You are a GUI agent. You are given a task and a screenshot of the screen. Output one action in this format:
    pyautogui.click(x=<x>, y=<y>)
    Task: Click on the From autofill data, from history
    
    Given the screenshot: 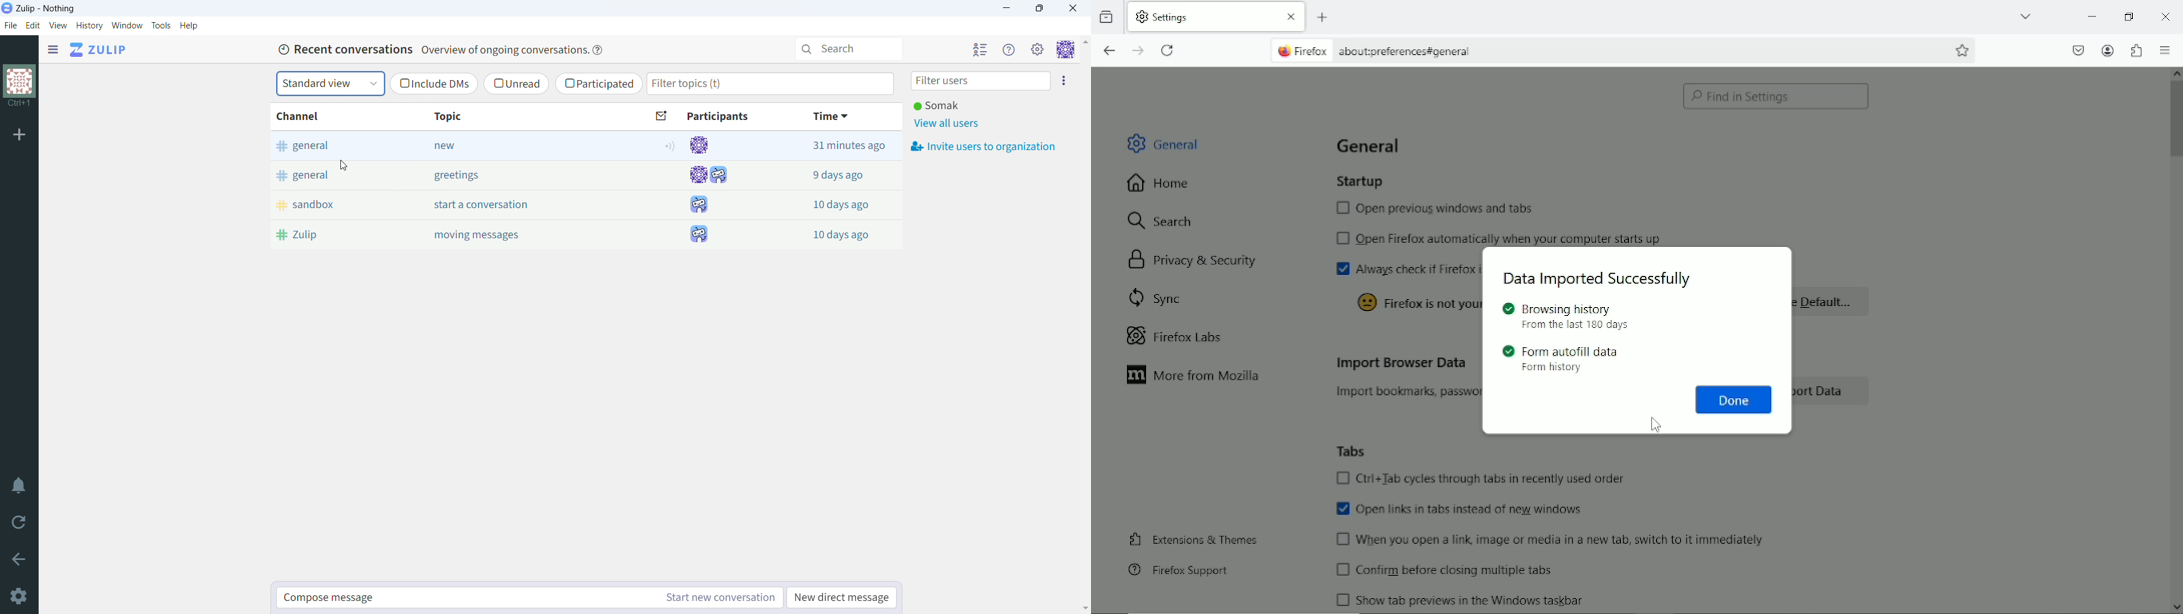 What is the action you would take?
    pyautogui.click(x=1565, y=359)
    